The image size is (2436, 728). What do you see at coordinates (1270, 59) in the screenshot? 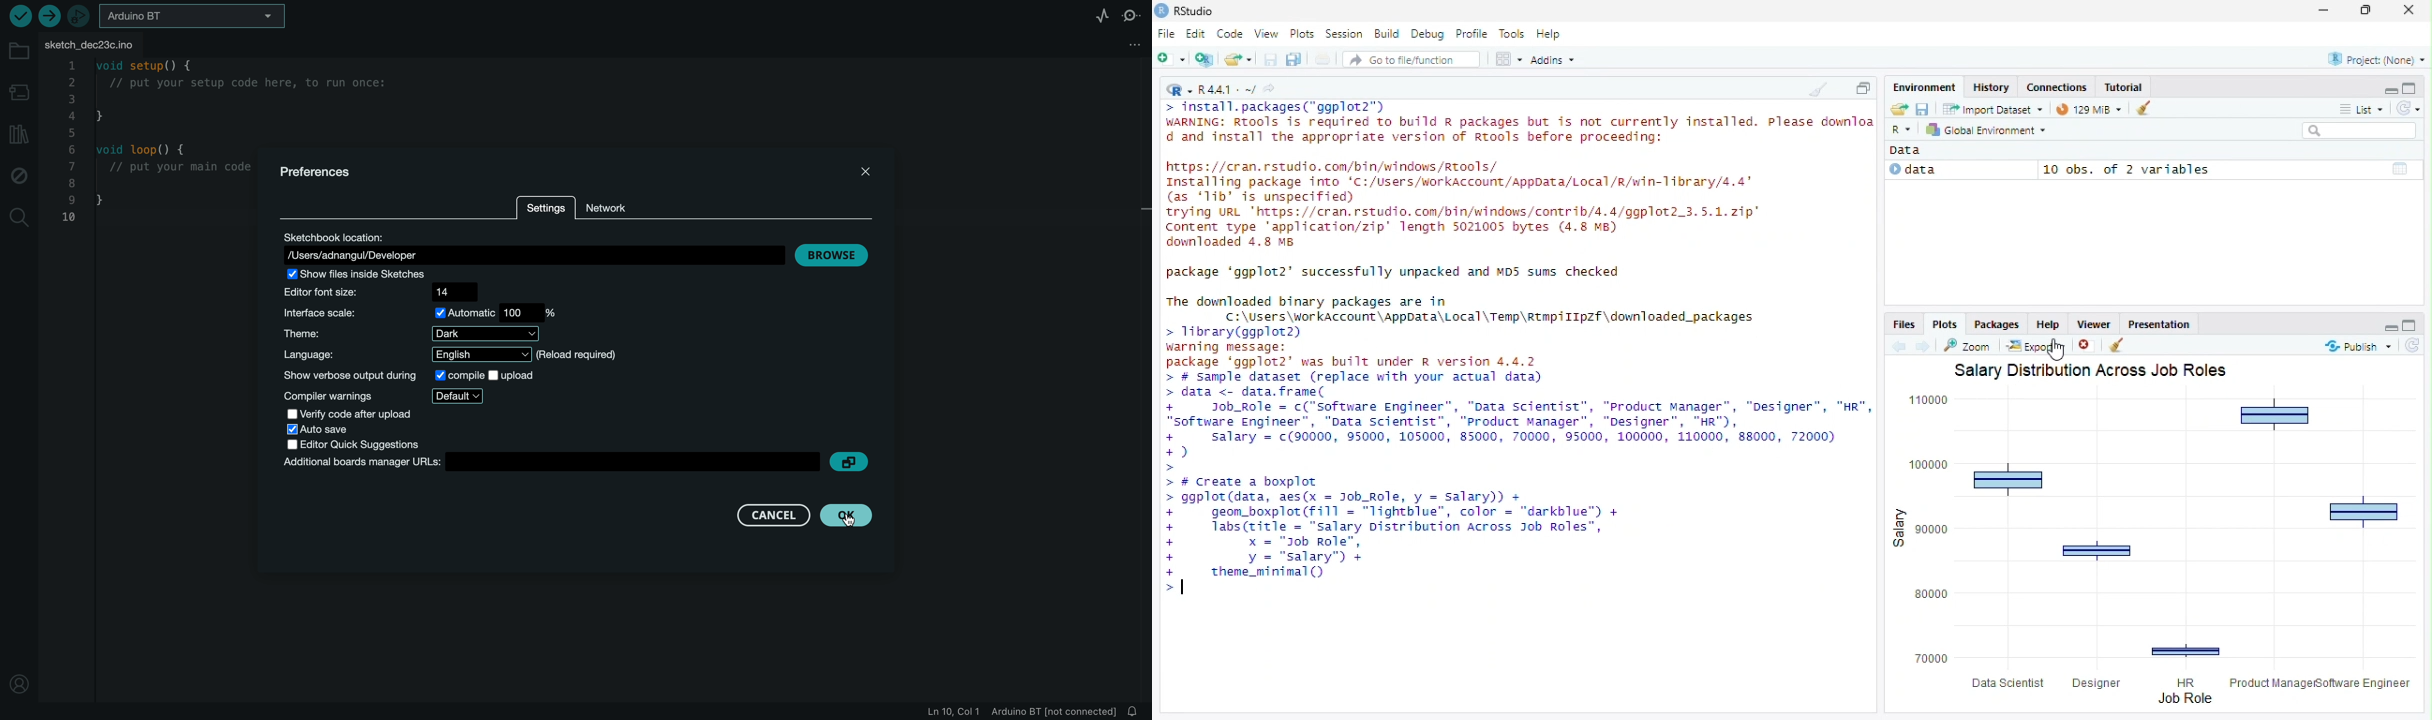
I see `Save current document` at bounding box center [1270, 59].